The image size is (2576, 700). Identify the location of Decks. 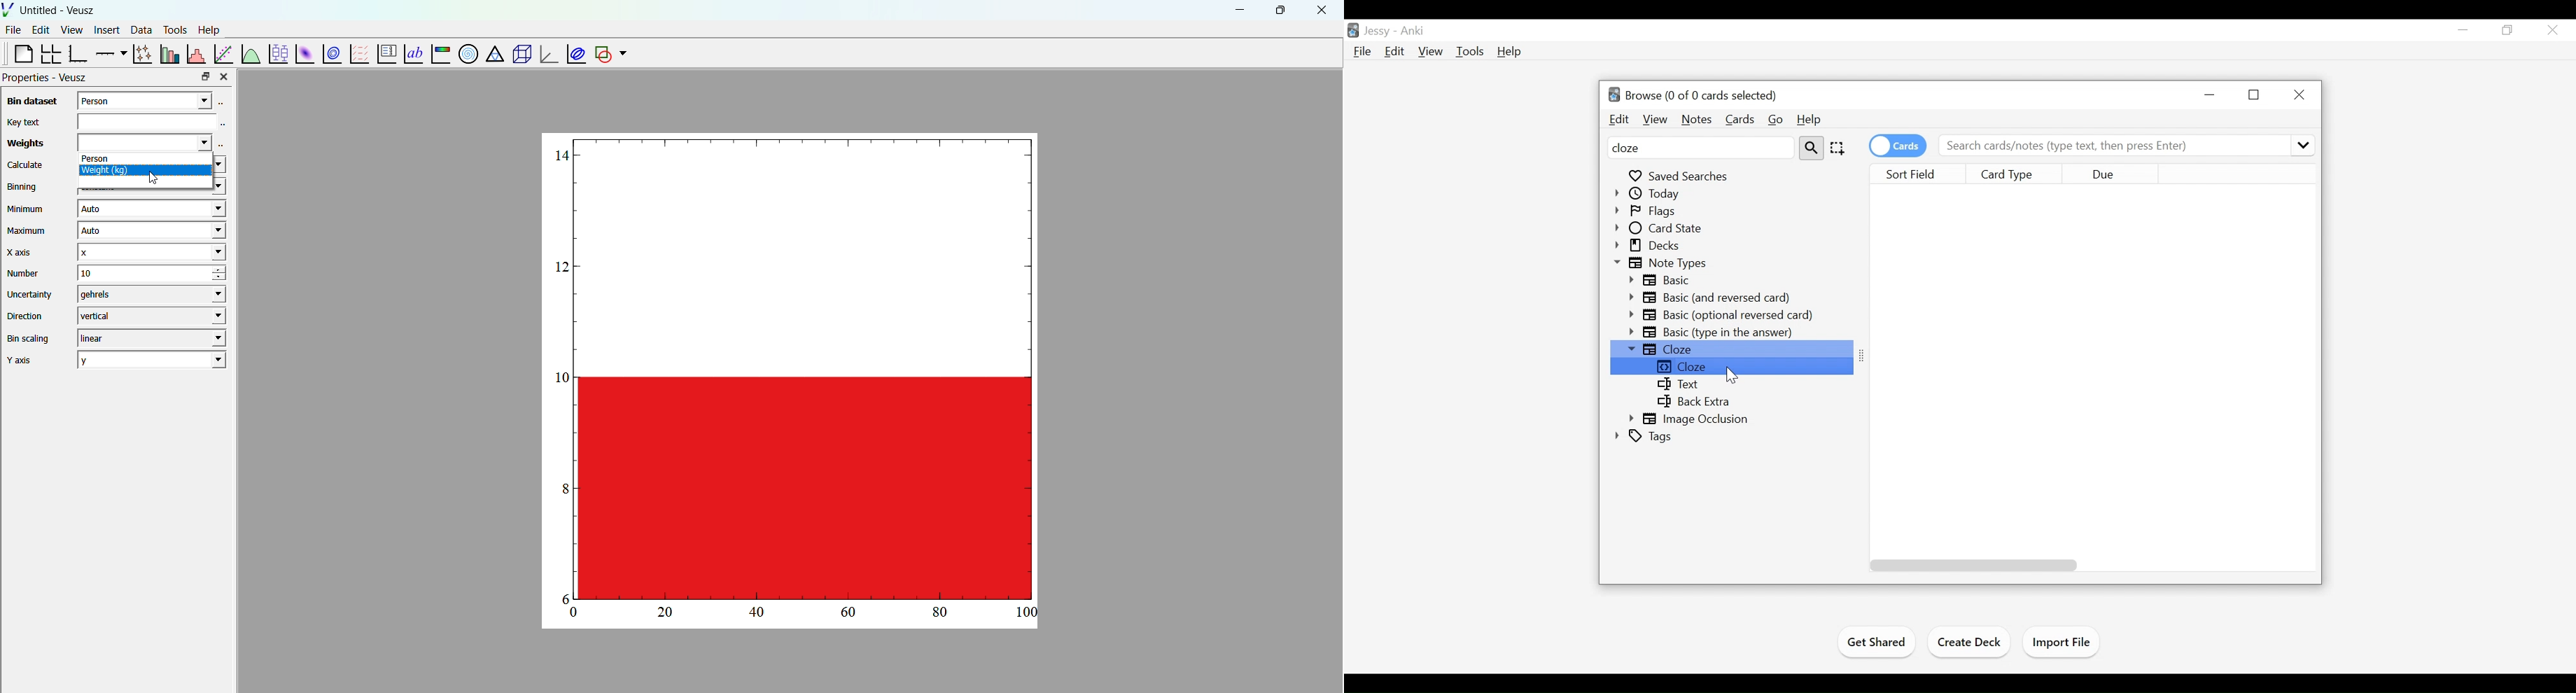
(1649, 246).